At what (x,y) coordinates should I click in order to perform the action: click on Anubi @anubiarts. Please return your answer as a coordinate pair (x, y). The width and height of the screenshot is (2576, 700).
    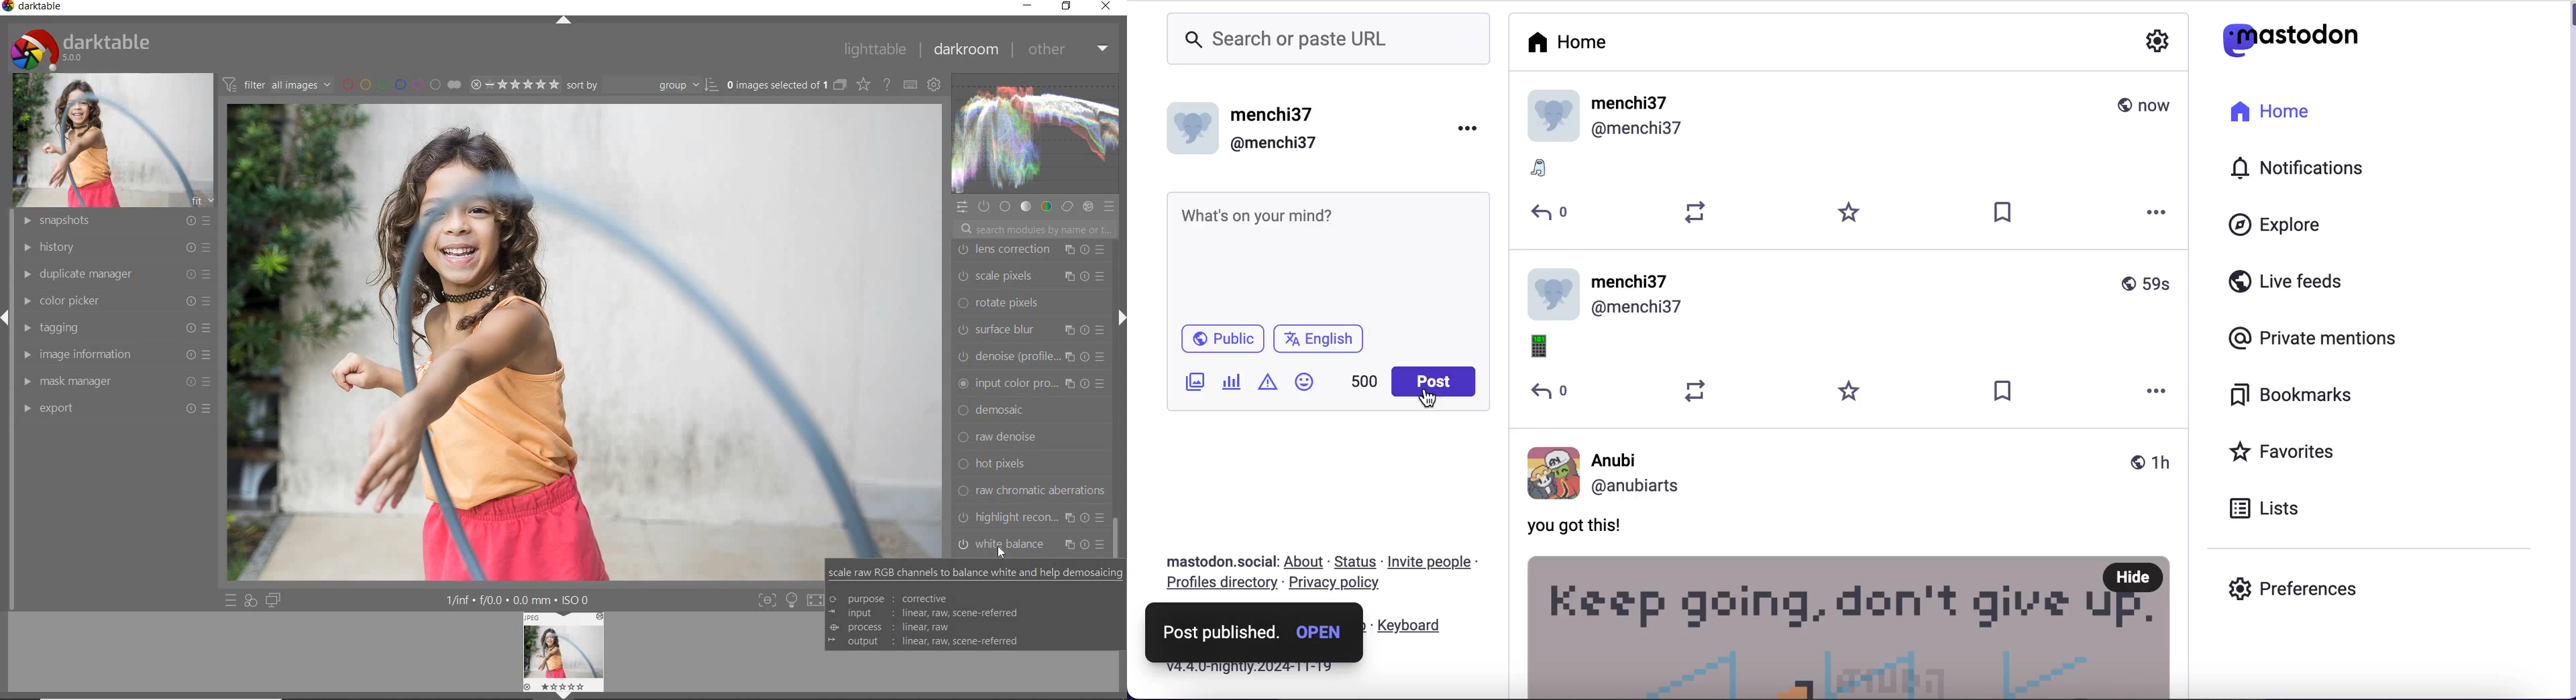
    Looking at the image, I should click on (1853, 470).